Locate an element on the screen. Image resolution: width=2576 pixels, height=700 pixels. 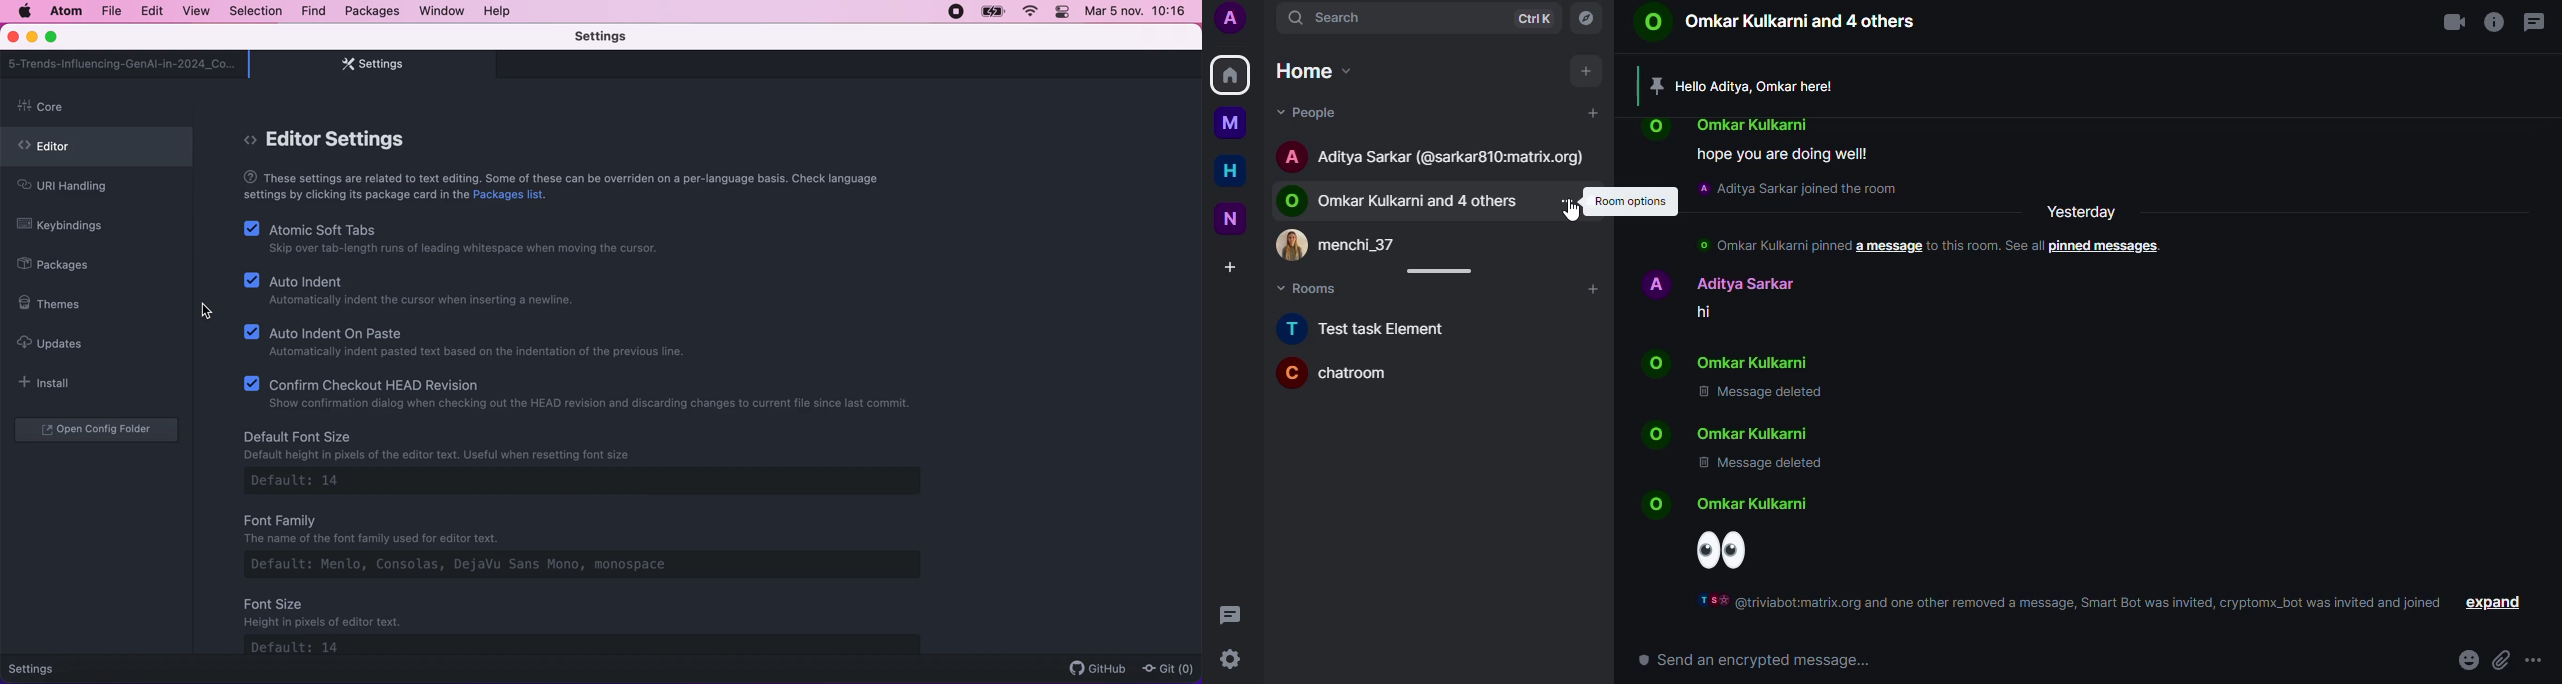
editor is located at coordinates (96, 149).